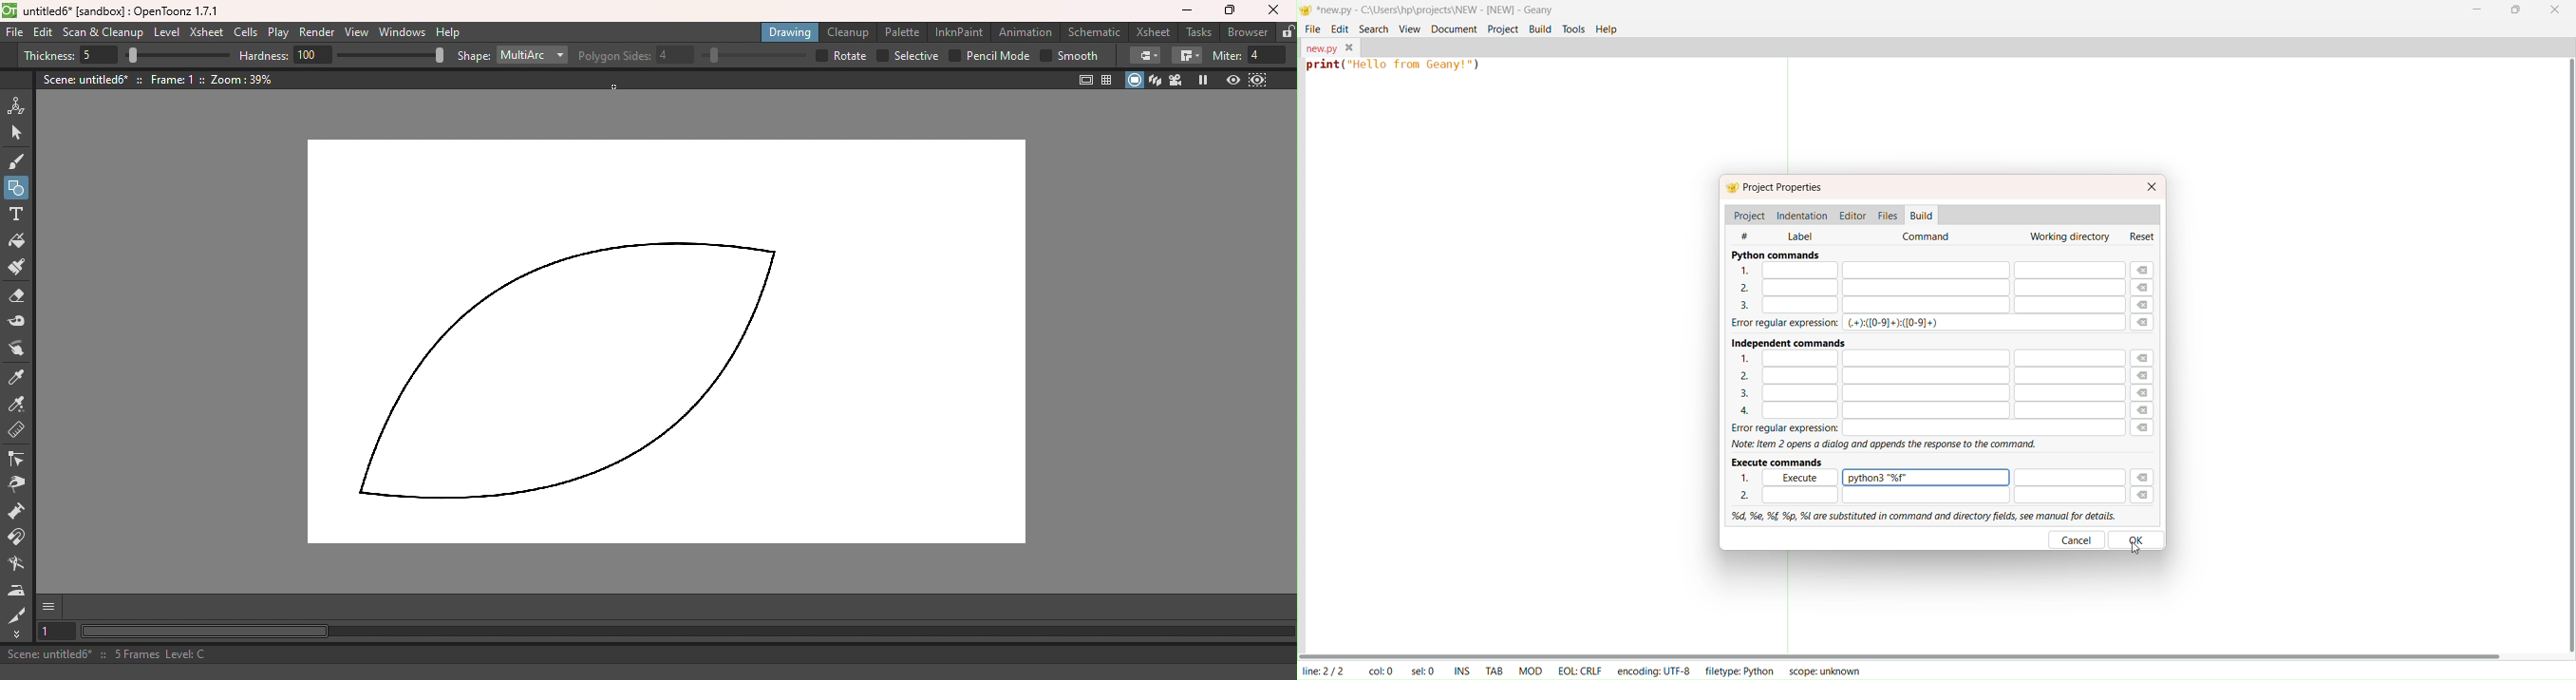 The image size is (2576, 700). Describe the element at coordinates (1250, 56) in the screenshot. I see `Miter` at that location.